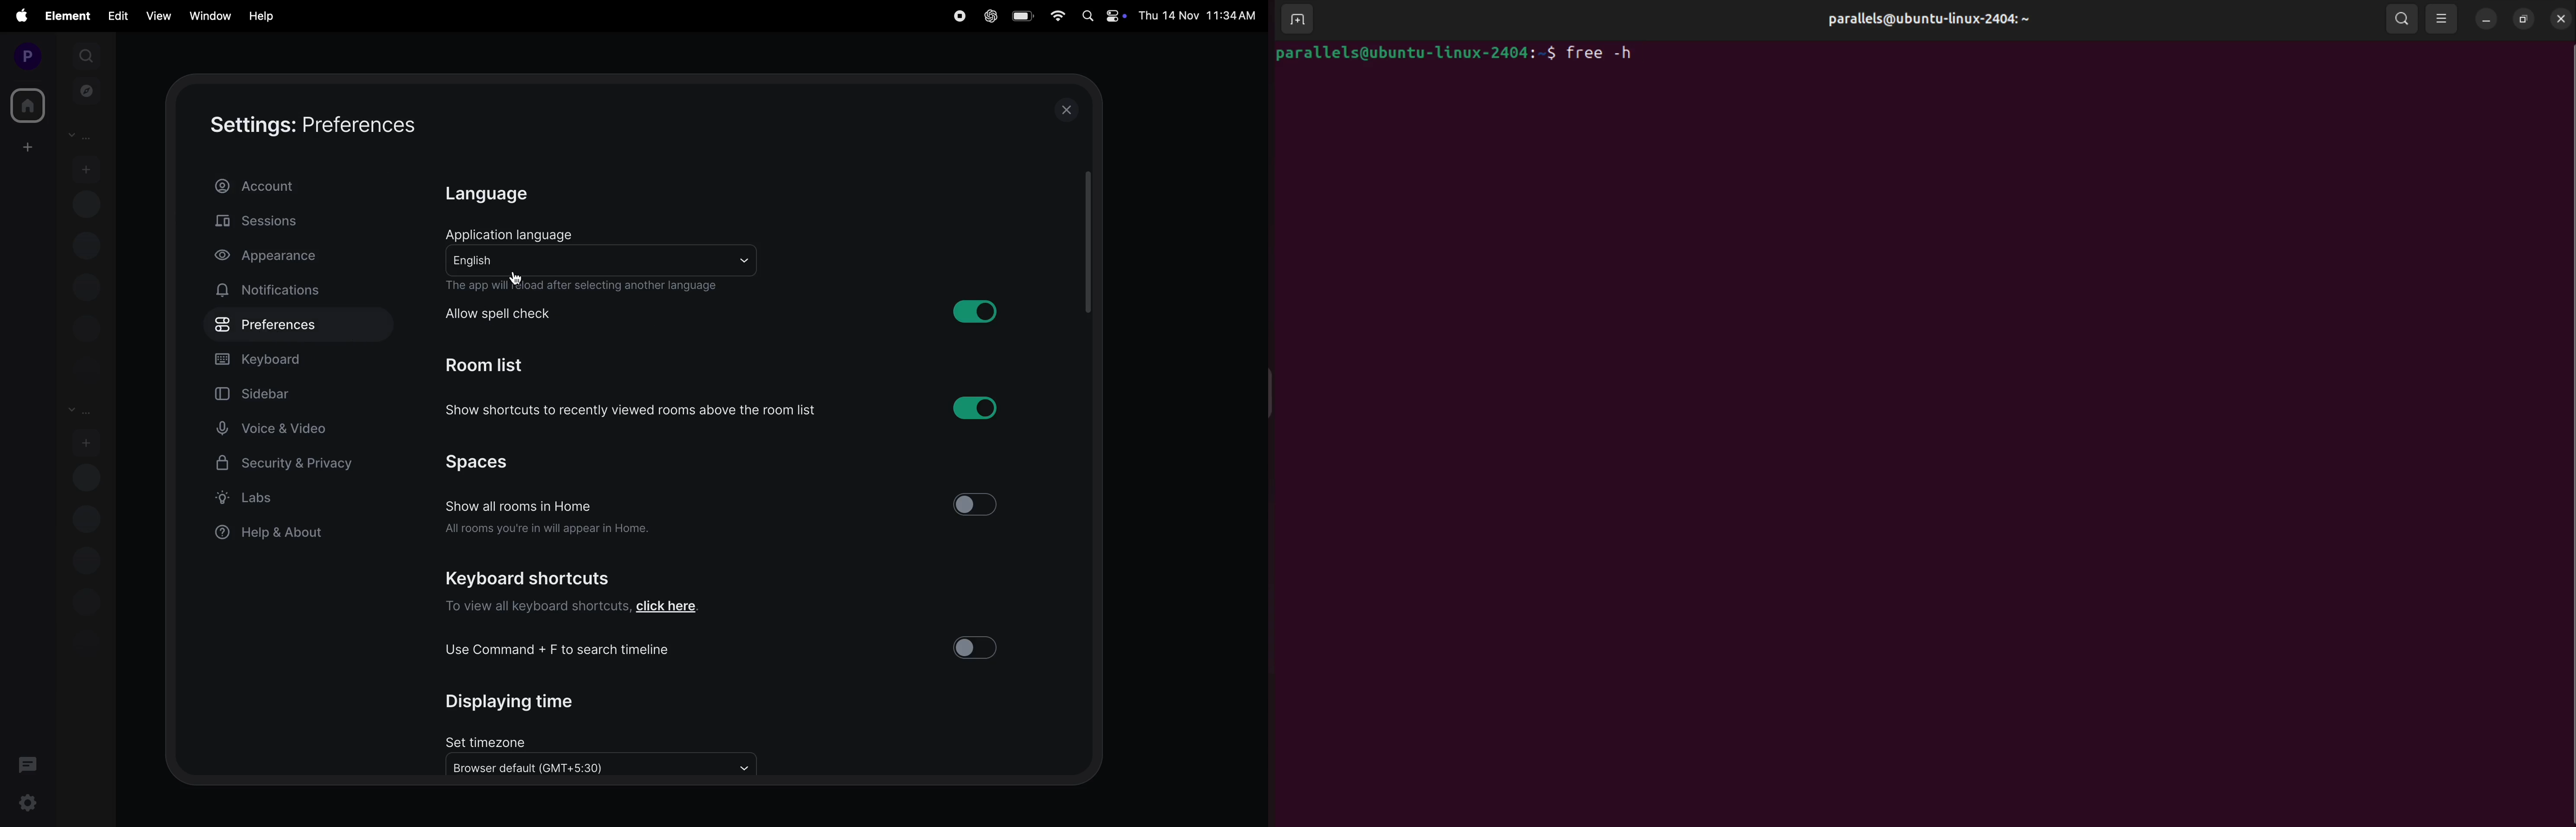 The height and width of the screenshot is (840, 2576). I want to click on home, so click(29, 103).